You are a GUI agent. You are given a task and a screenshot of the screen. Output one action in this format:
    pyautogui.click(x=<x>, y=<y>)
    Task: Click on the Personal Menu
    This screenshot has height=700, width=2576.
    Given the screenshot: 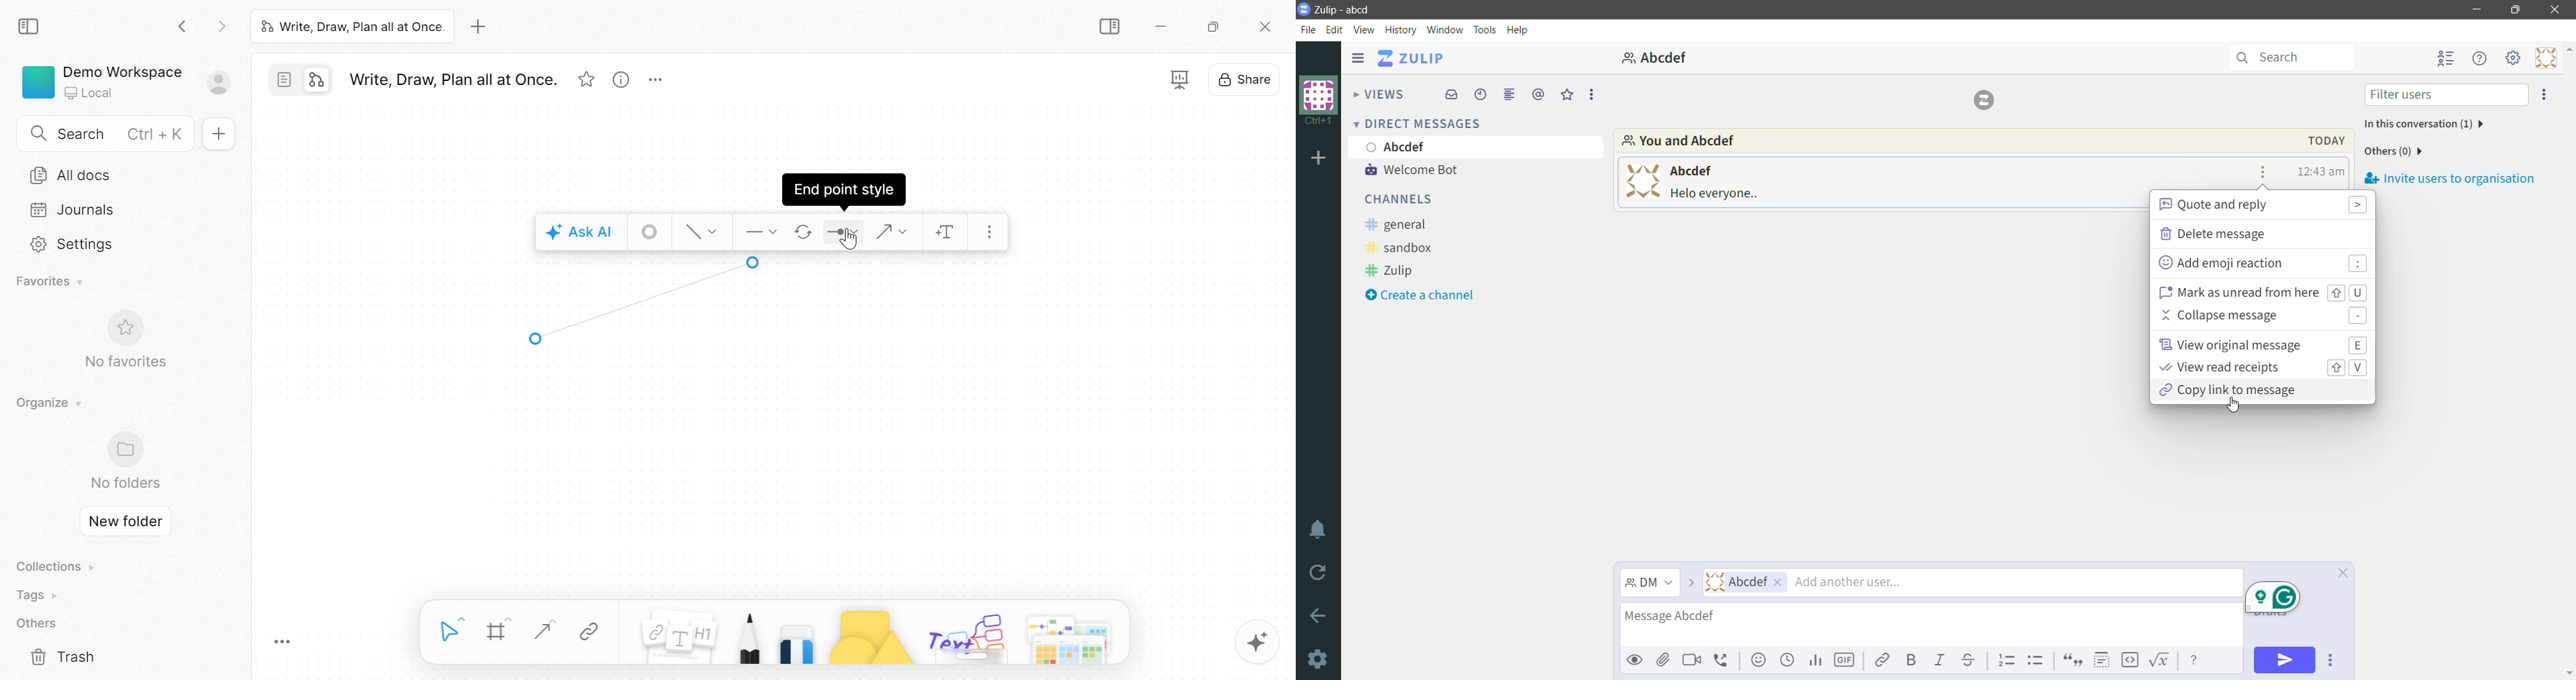 What is the action you would take?
    pyautogui.click(x=2544, y=58)
    